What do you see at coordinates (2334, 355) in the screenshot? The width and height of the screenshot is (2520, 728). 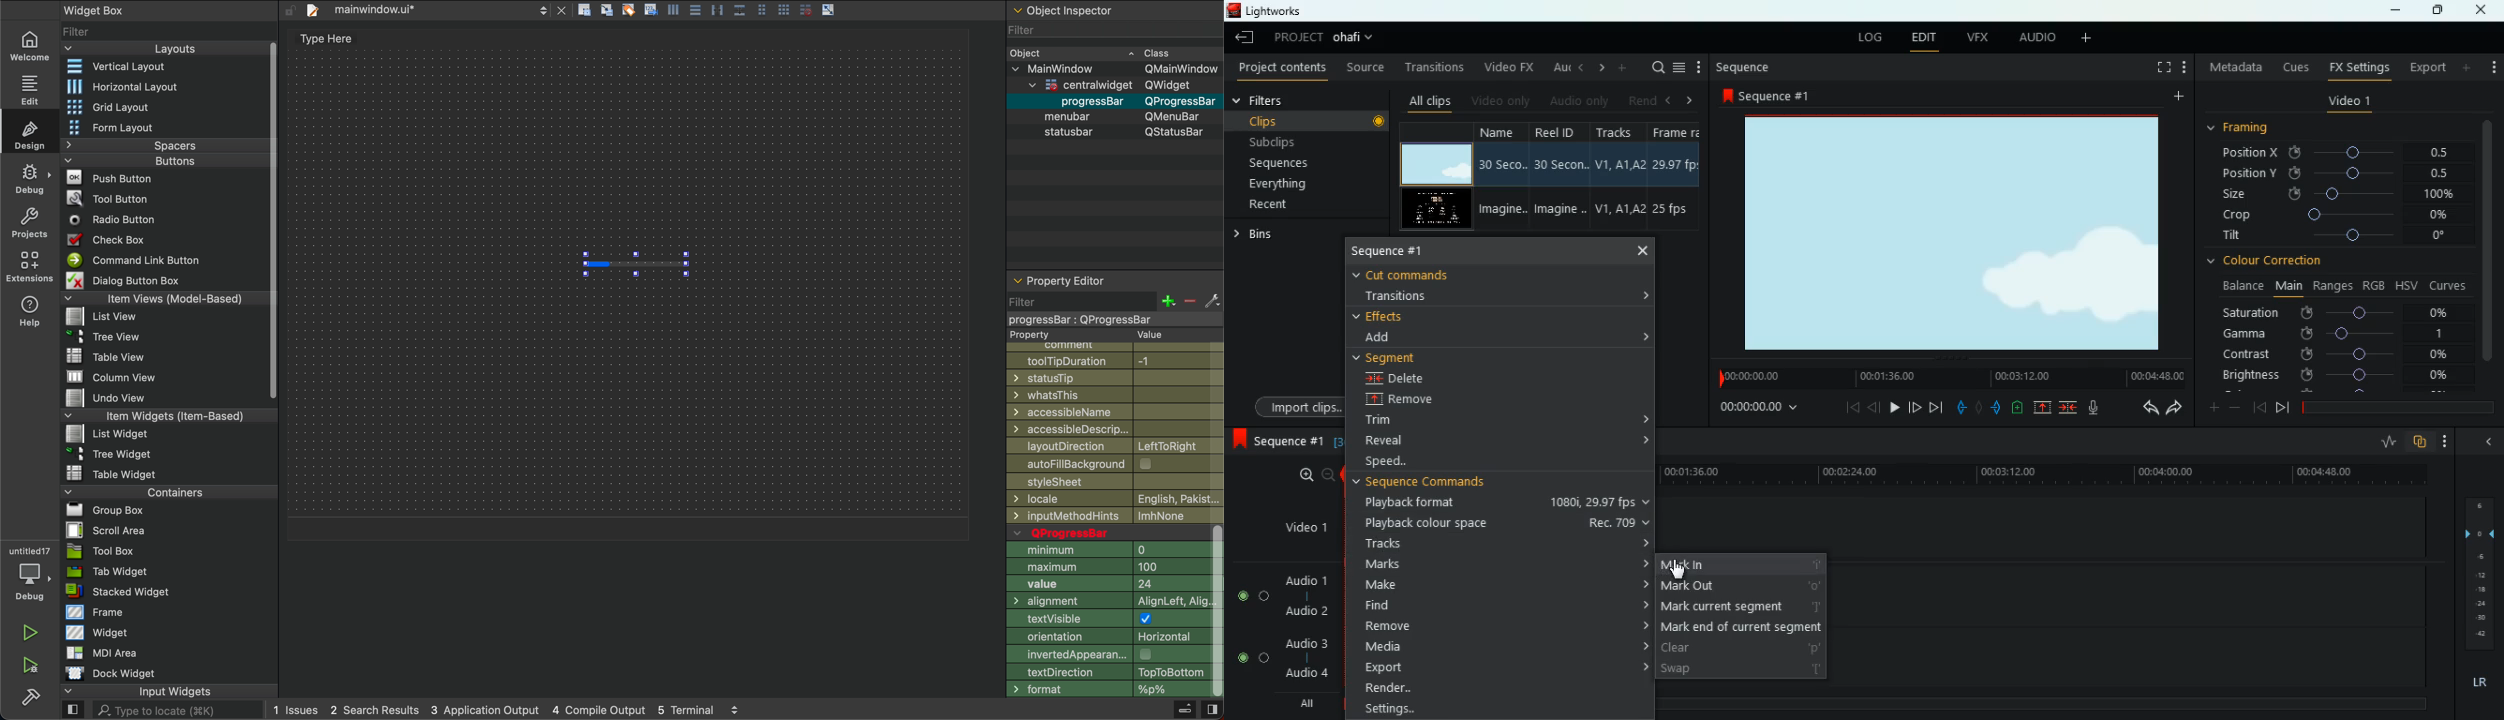 I see `contrast` at bounding box center [2334, 355].